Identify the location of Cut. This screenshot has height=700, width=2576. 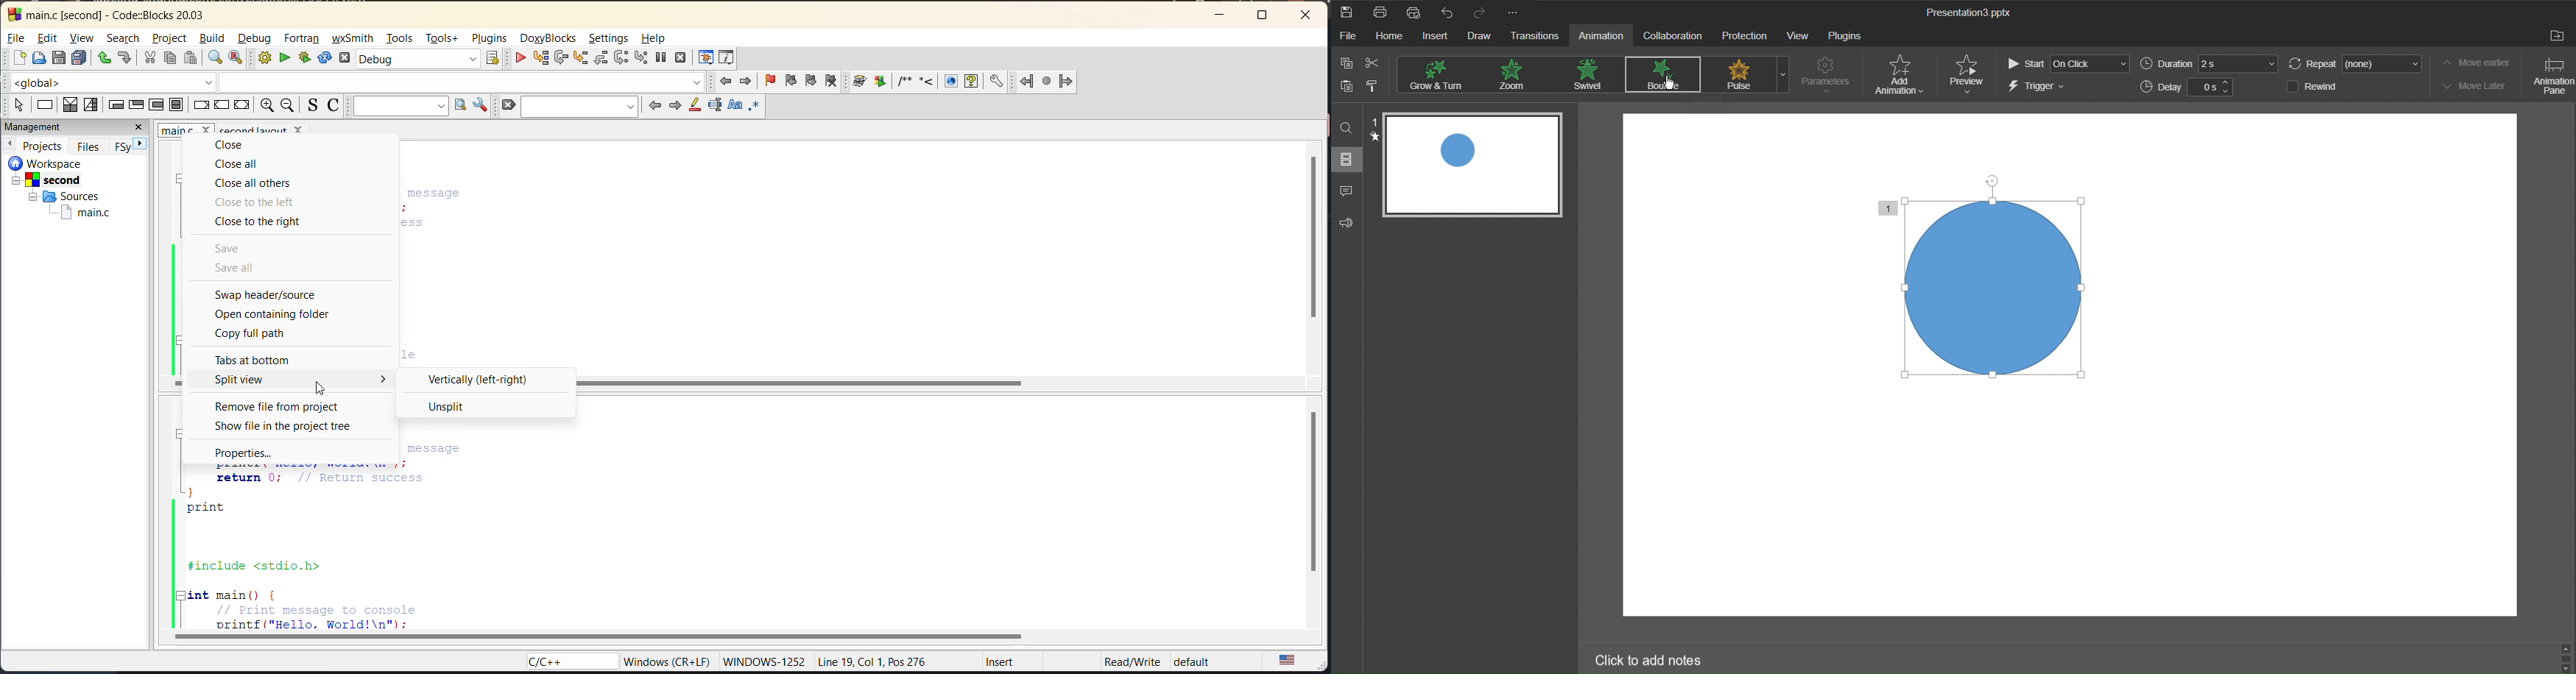
(1376, 64).